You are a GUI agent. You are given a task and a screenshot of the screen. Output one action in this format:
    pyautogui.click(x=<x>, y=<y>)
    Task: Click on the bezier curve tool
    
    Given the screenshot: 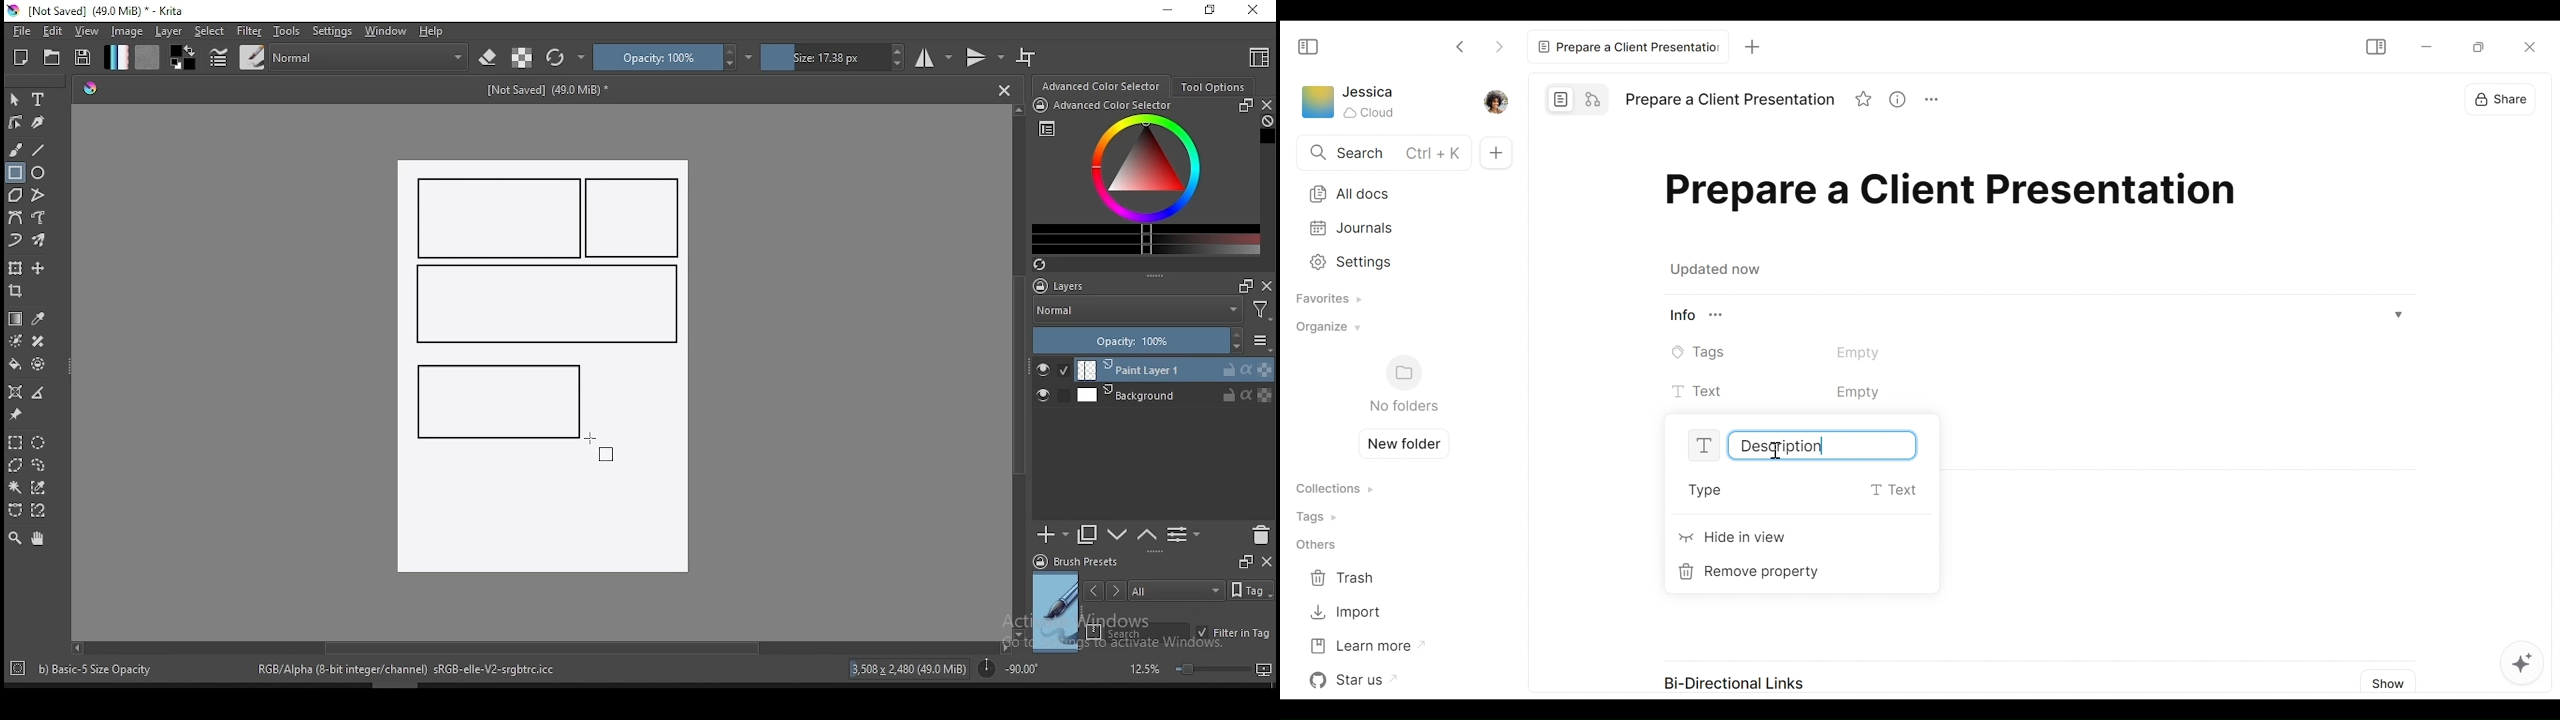 What is the action you would take?
    pyautogui.click(x=14, y=219)
    